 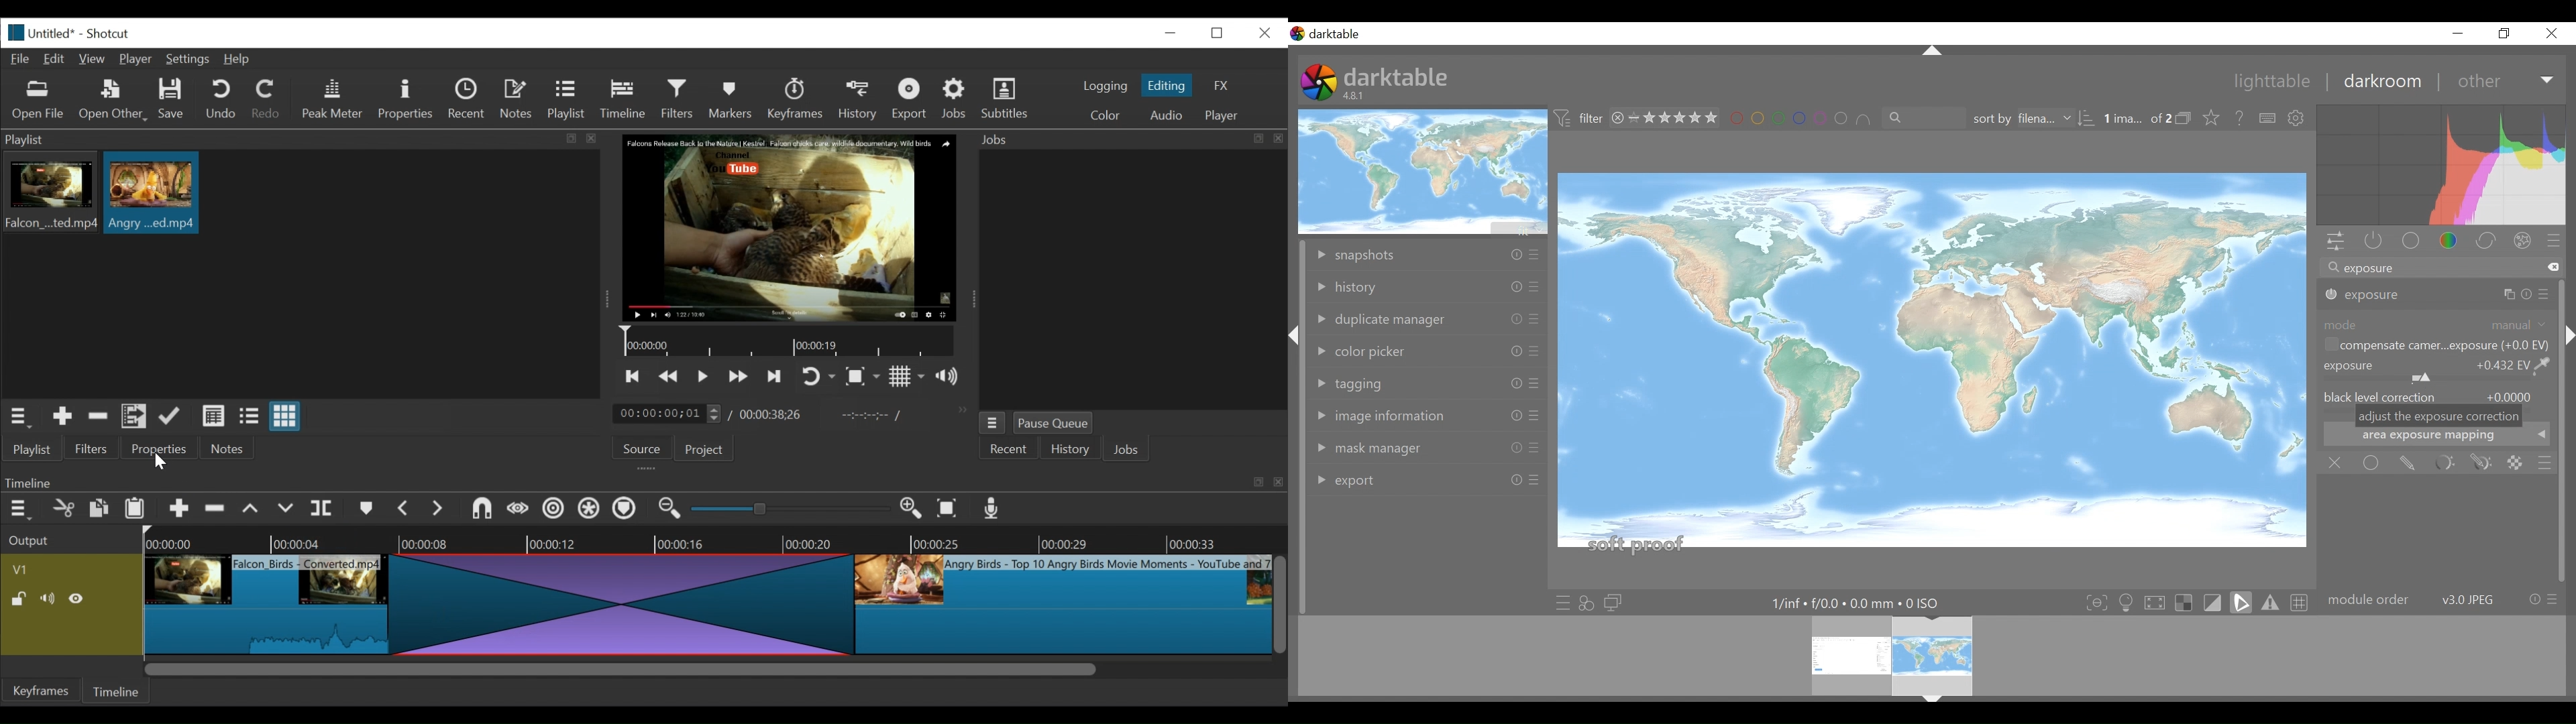 What do you see at coordinates (669, 377) in the screenshot?
I see `play quickly backward` at bounding box center [669, 377].